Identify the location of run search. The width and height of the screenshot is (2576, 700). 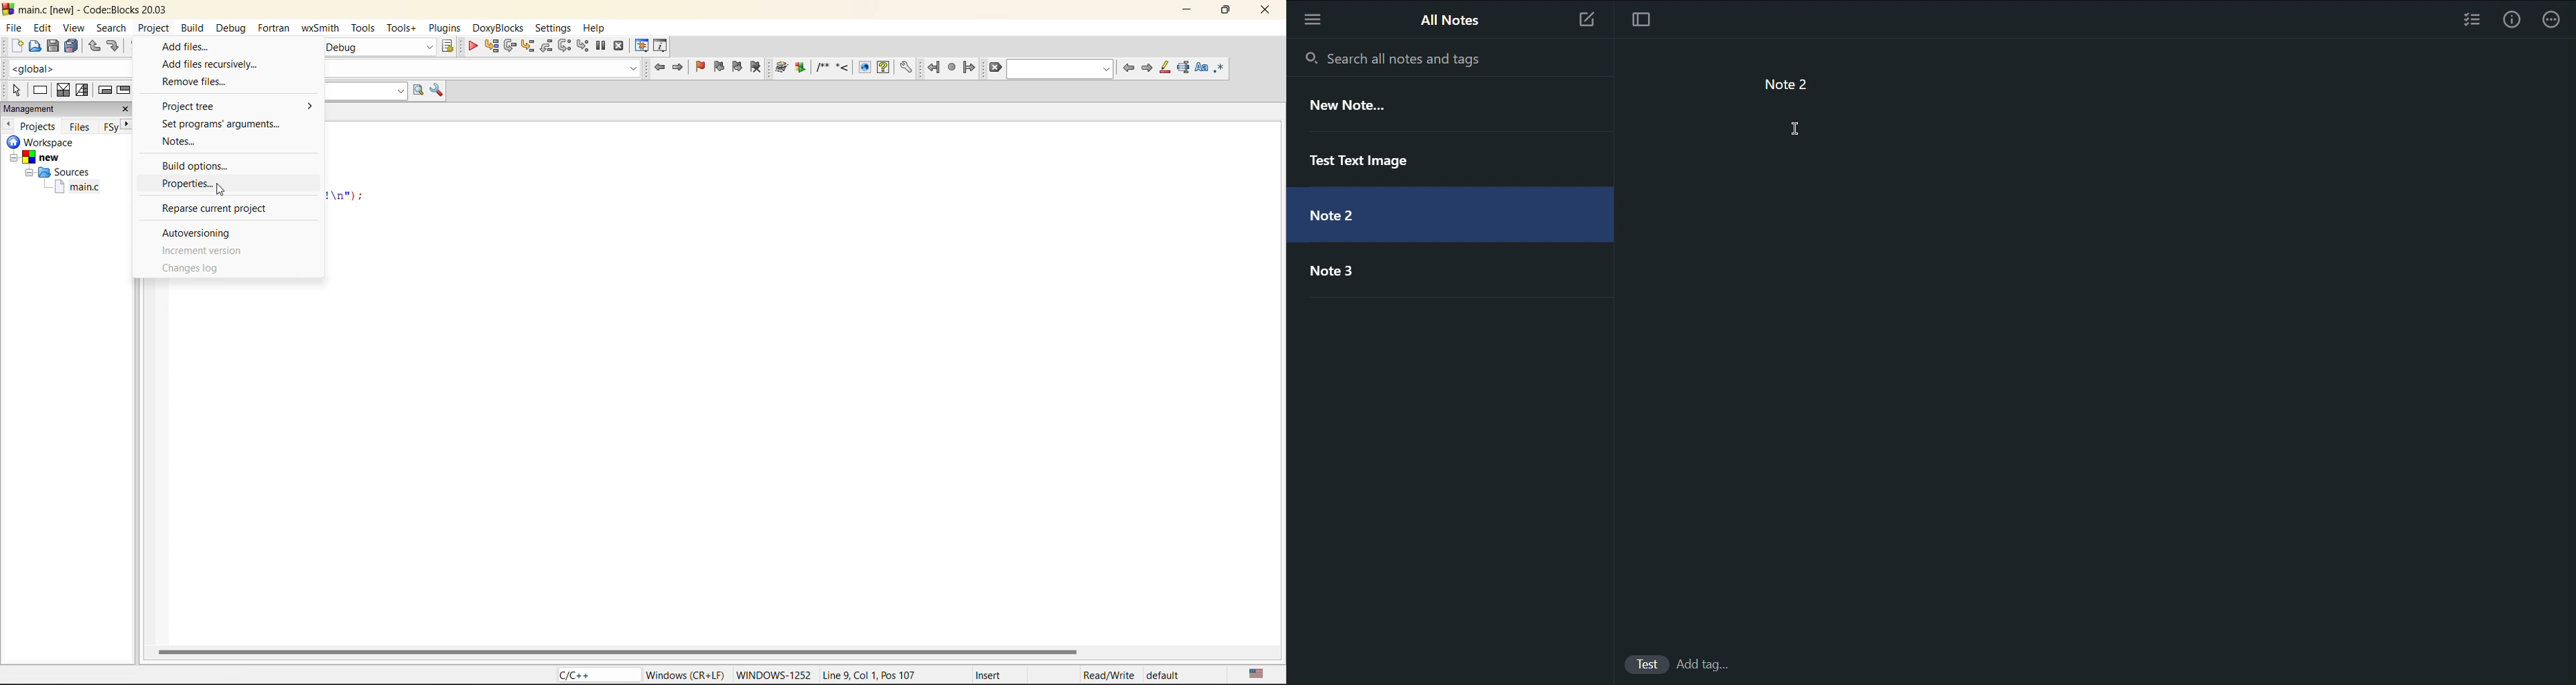
(419, 91).